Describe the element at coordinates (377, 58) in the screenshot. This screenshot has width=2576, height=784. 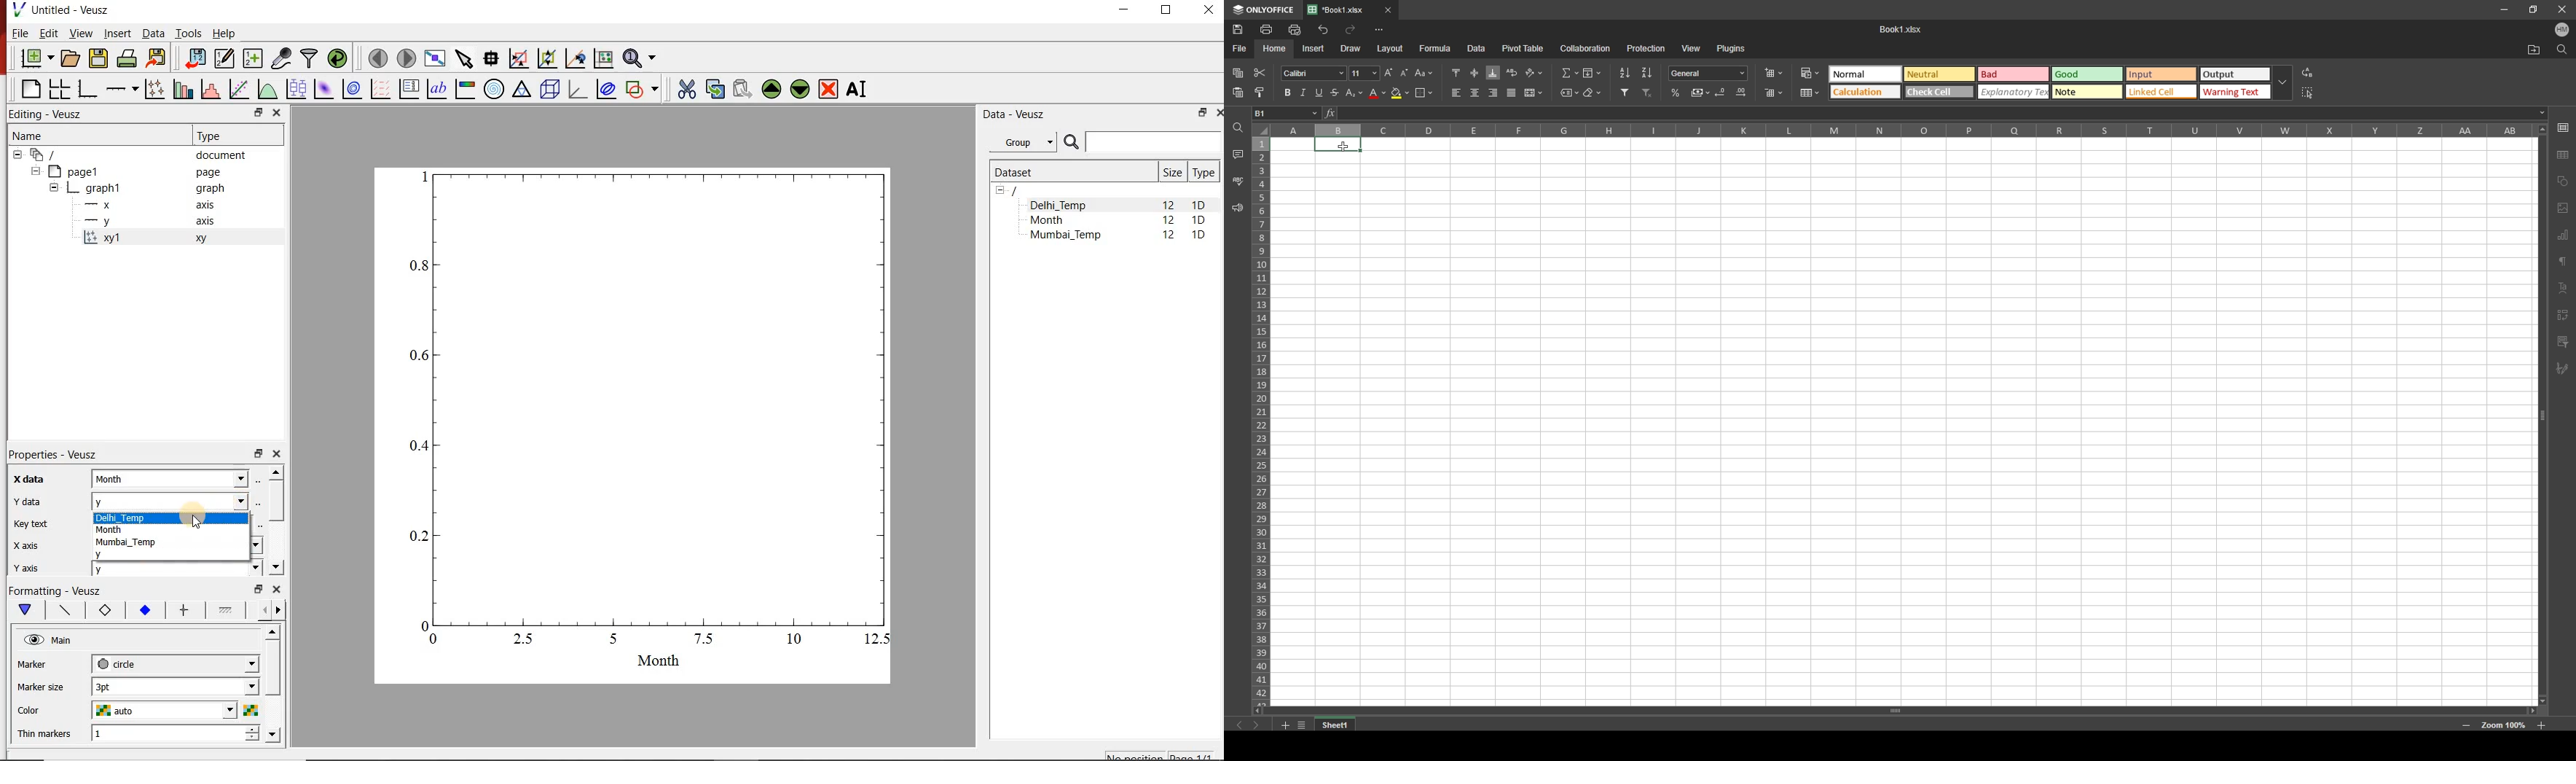
I see `move to the previous page` at that location.